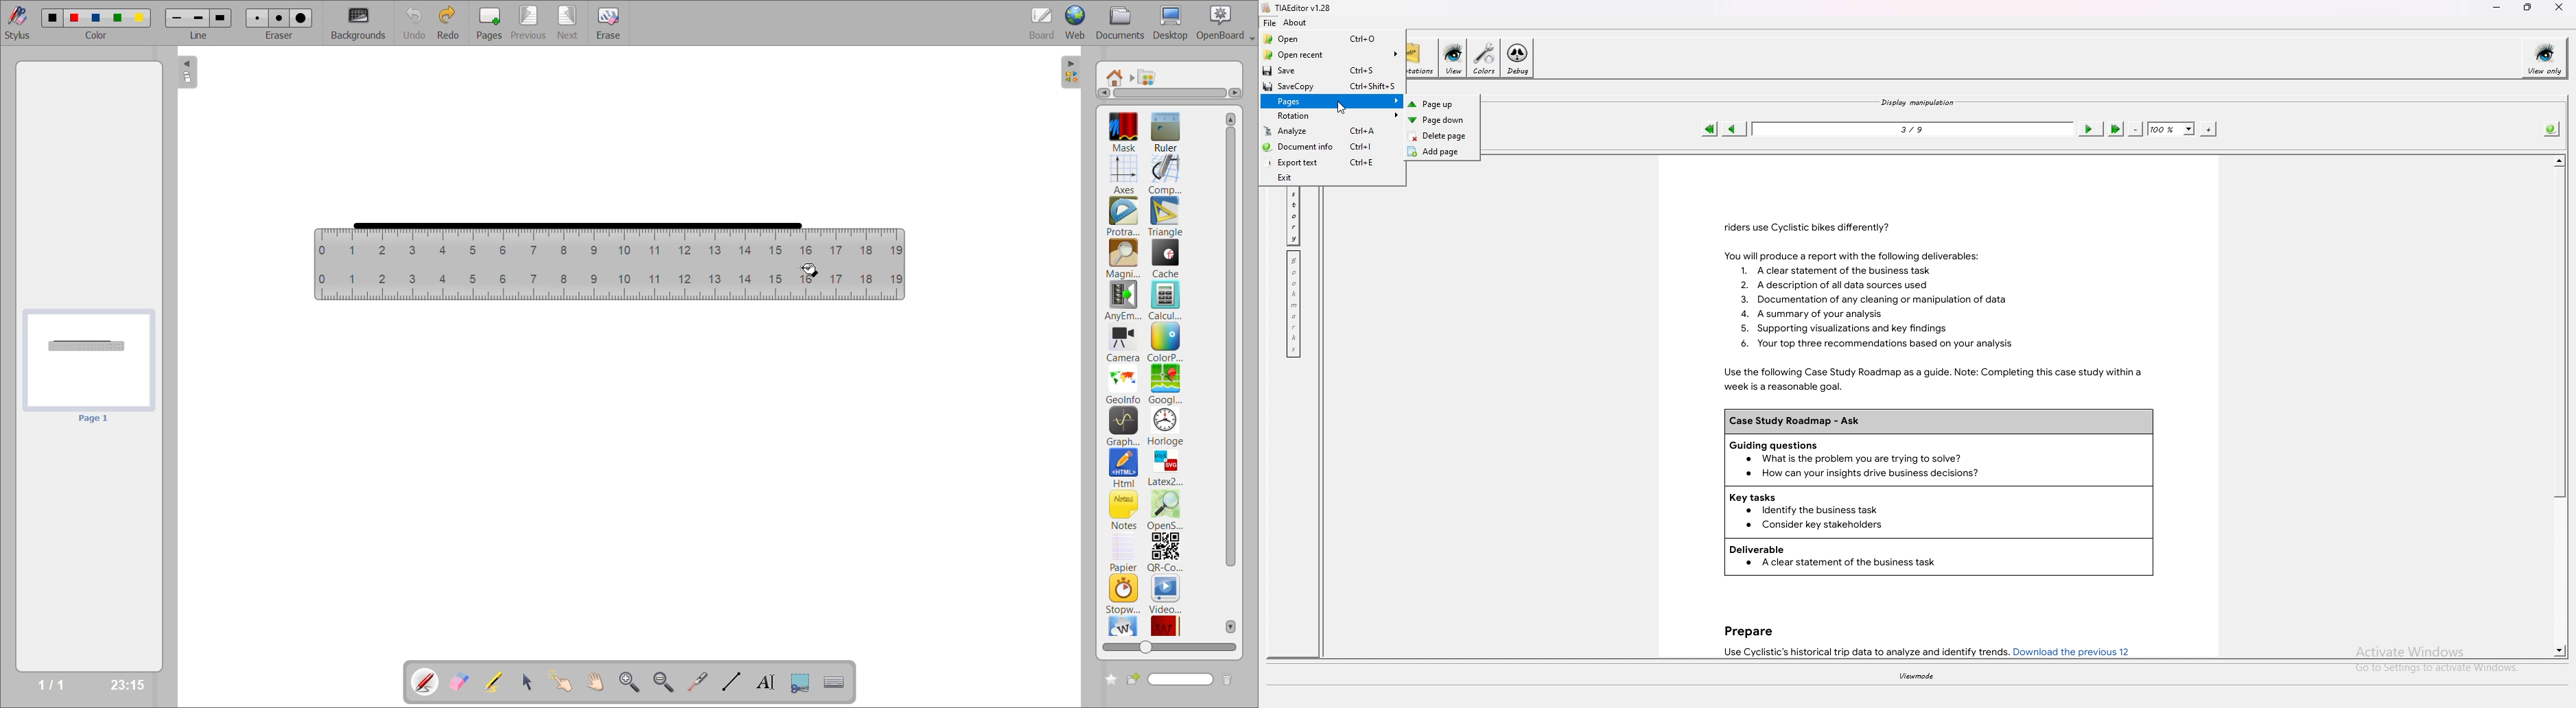 This screenshot has height=728, width=2576. I want to click on camera, so click(1124, 344).